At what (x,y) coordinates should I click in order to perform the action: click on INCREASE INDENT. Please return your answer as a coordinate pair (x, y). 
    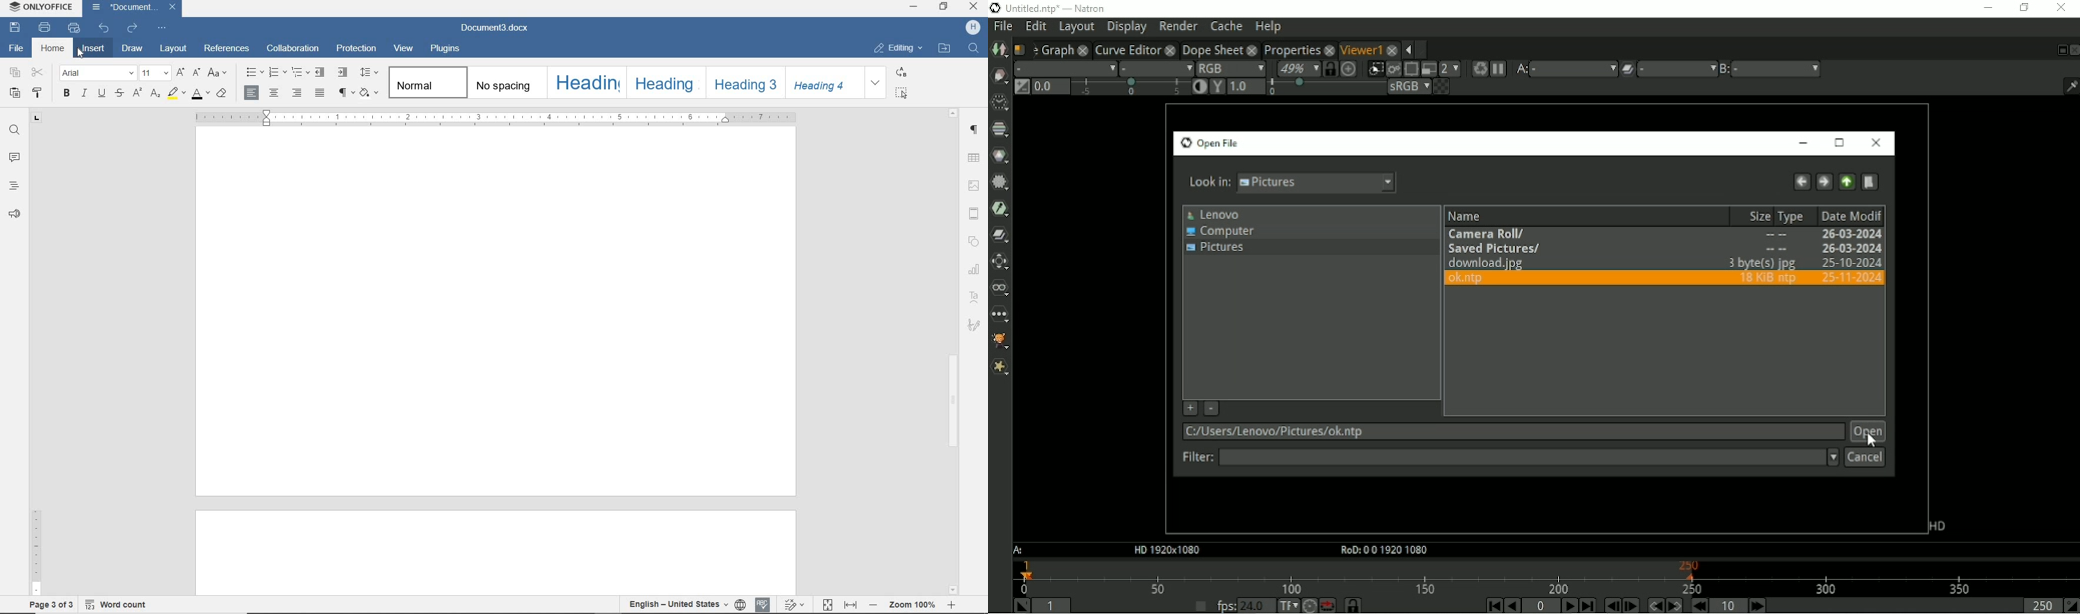
    Looking at the image, I should click on (343, 73).